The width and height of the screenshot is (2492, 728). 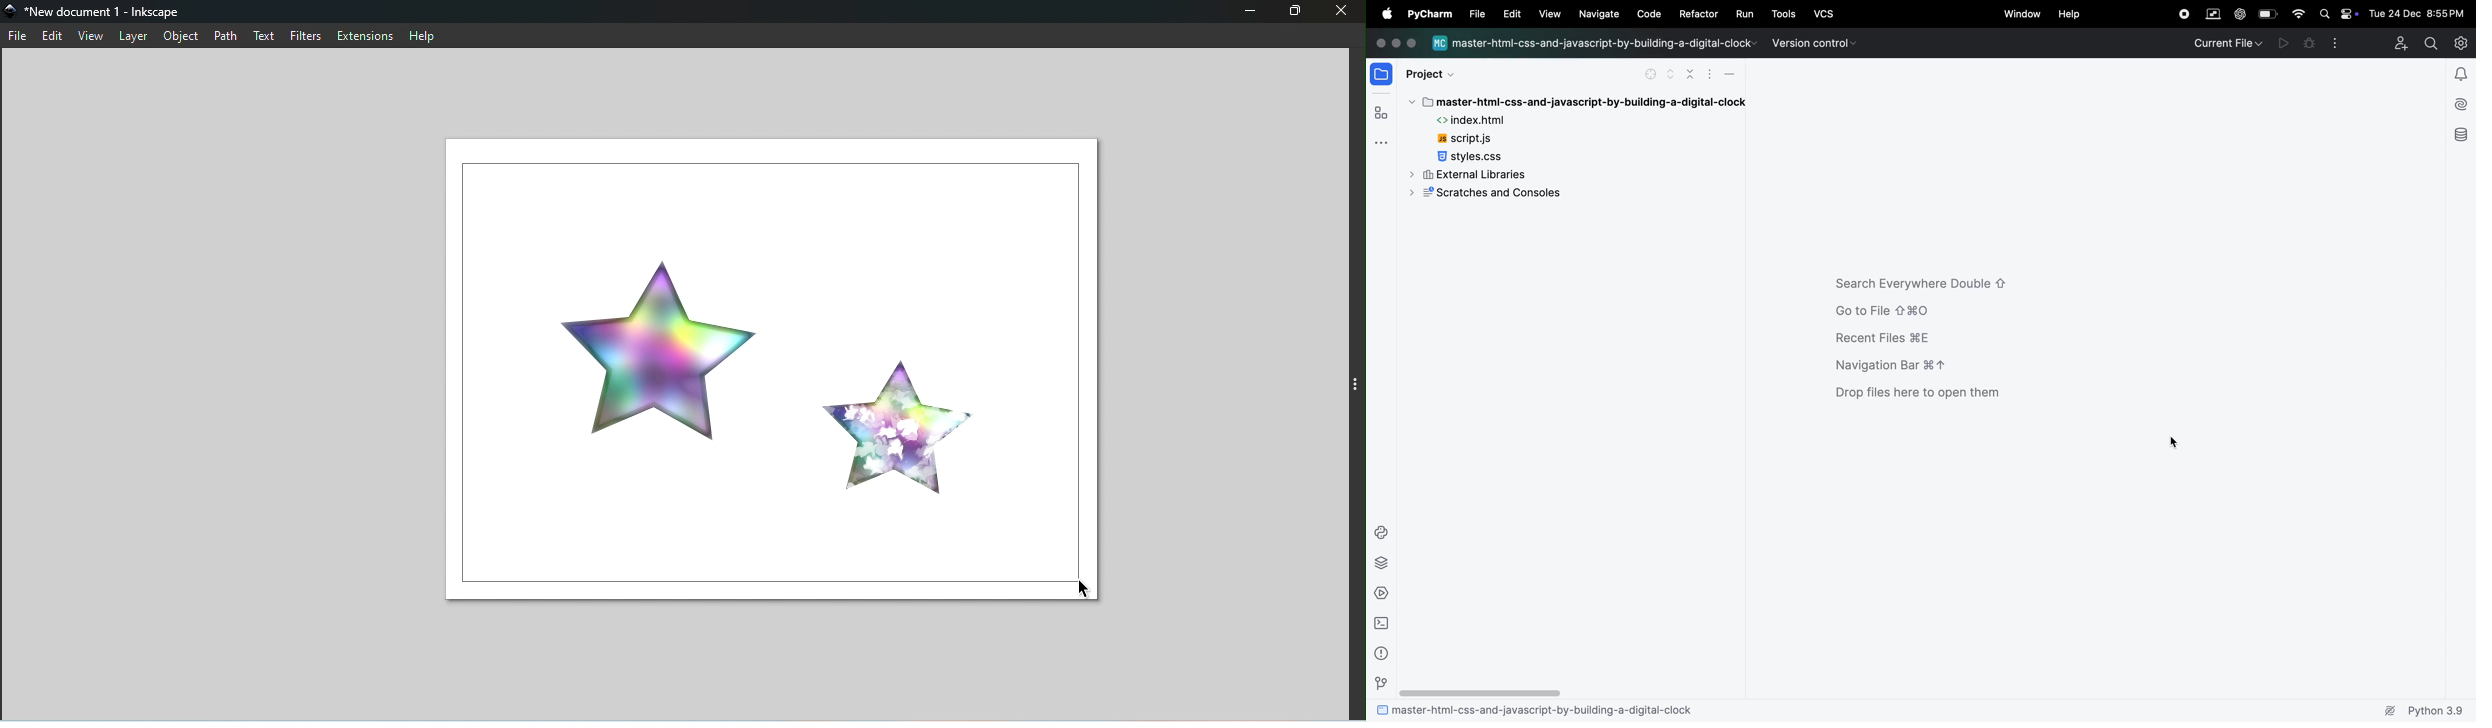 What do you see at coordinates (103, 12) in the screenshot?
I see `File name` at bounding box center [103, 12].